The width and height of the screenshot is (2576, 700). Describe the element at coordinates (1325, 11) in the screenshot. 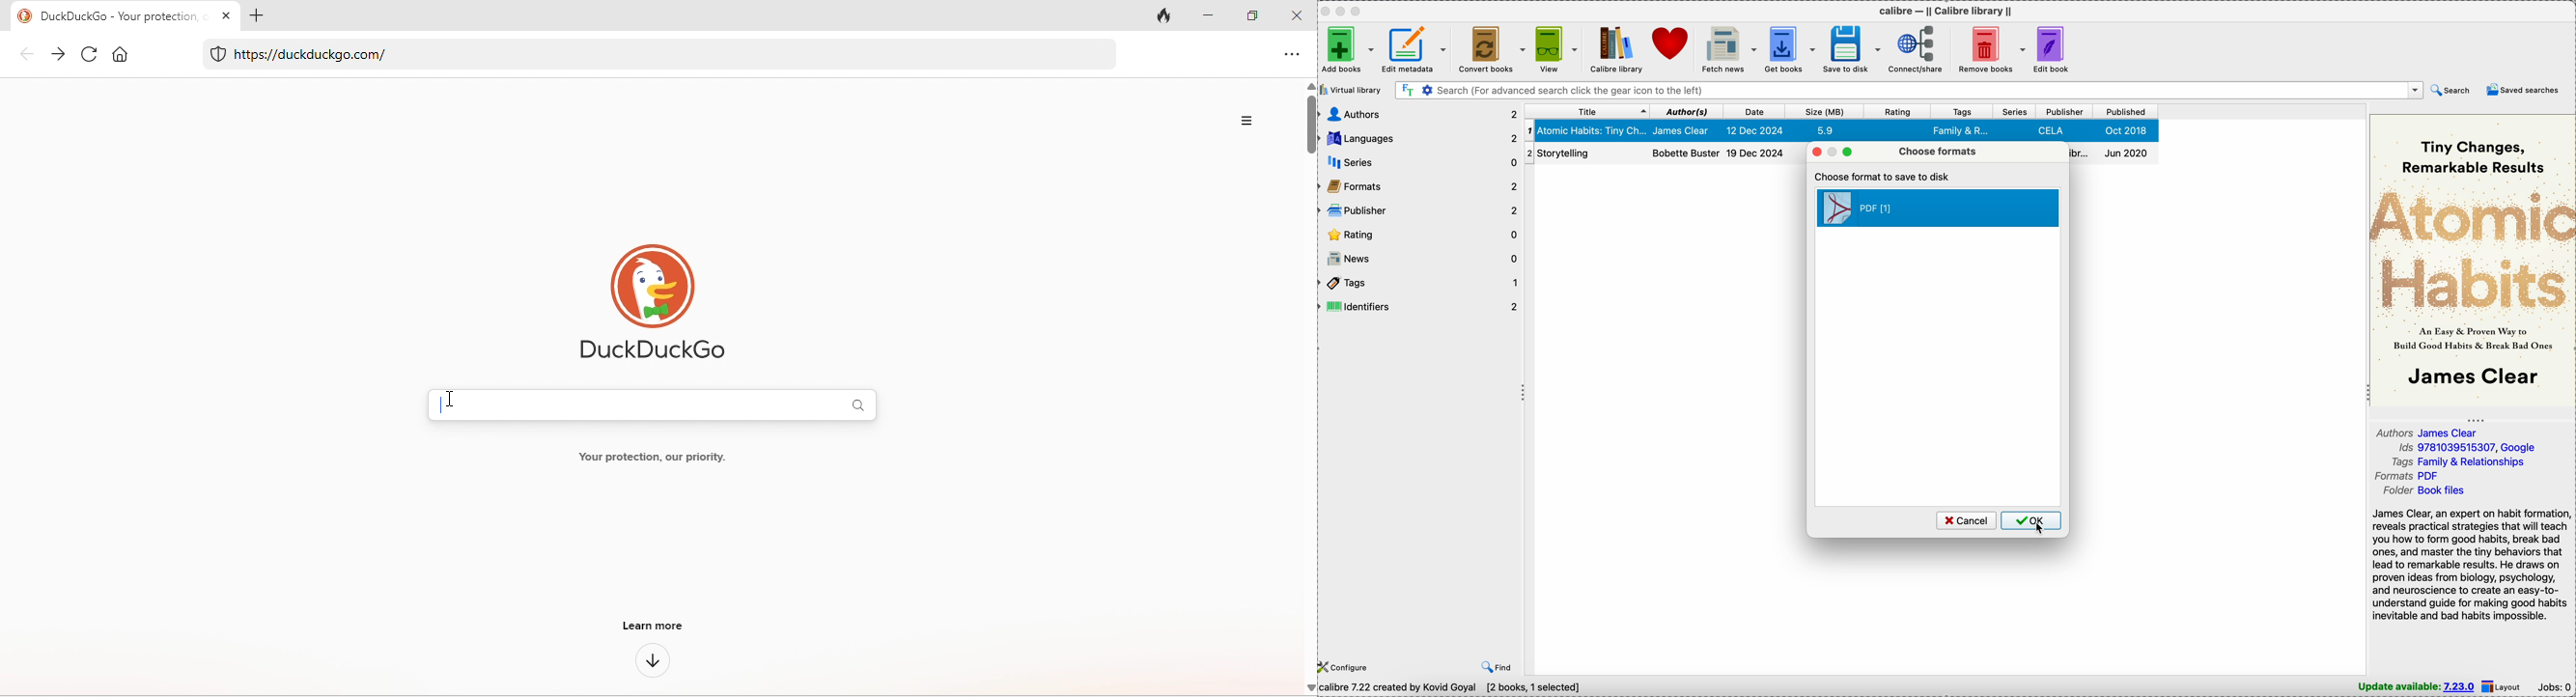

I see `close Calibre` at that location.